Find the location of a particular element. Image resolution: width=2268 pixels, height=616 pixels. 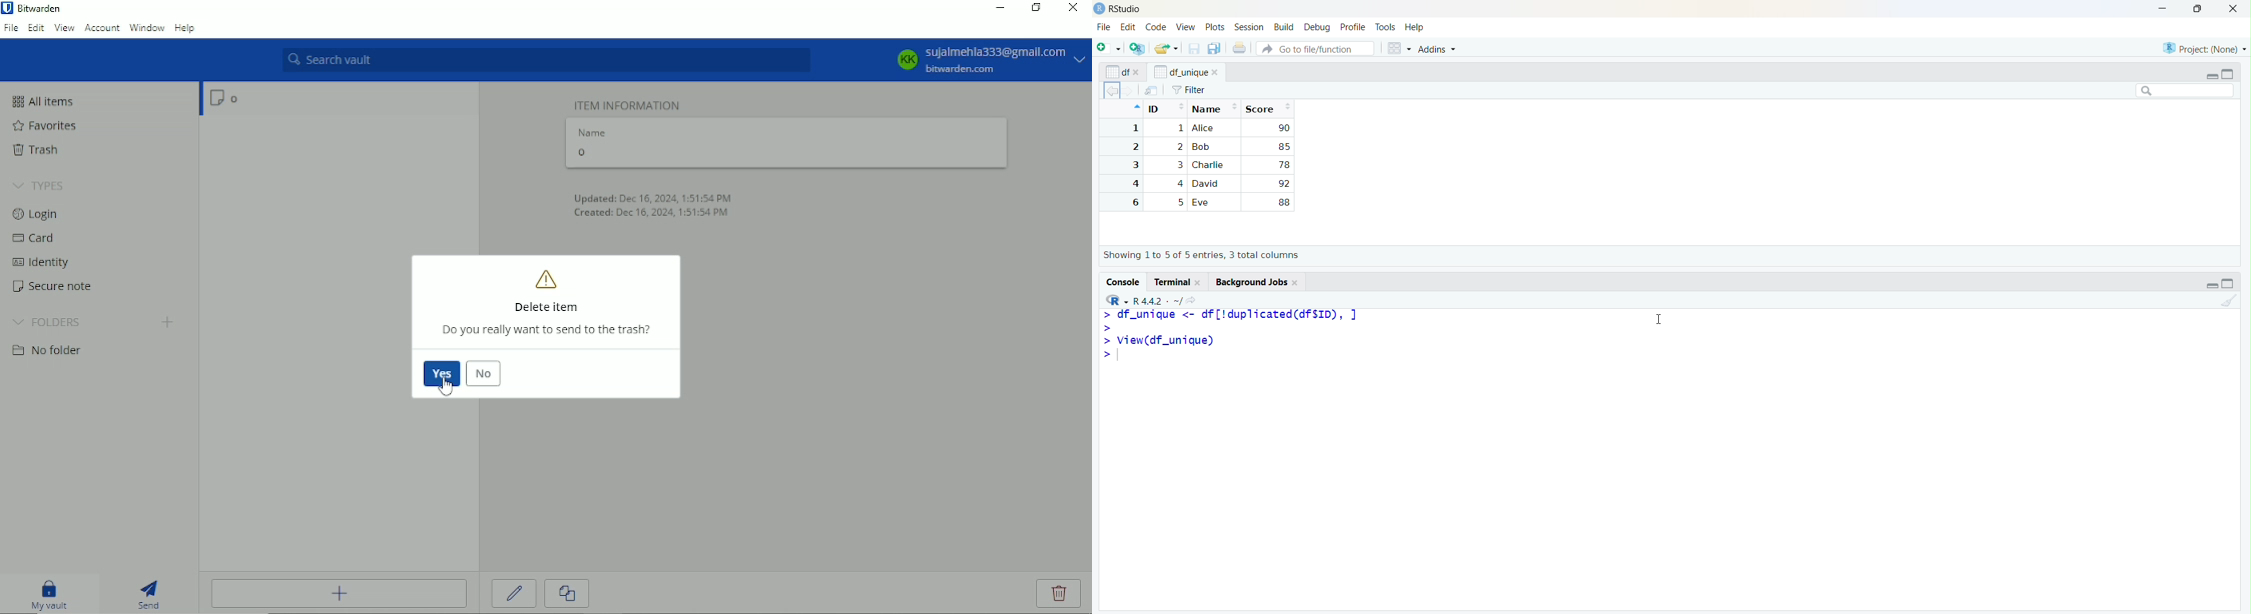

minimize is located at coordinates (2211, 285).